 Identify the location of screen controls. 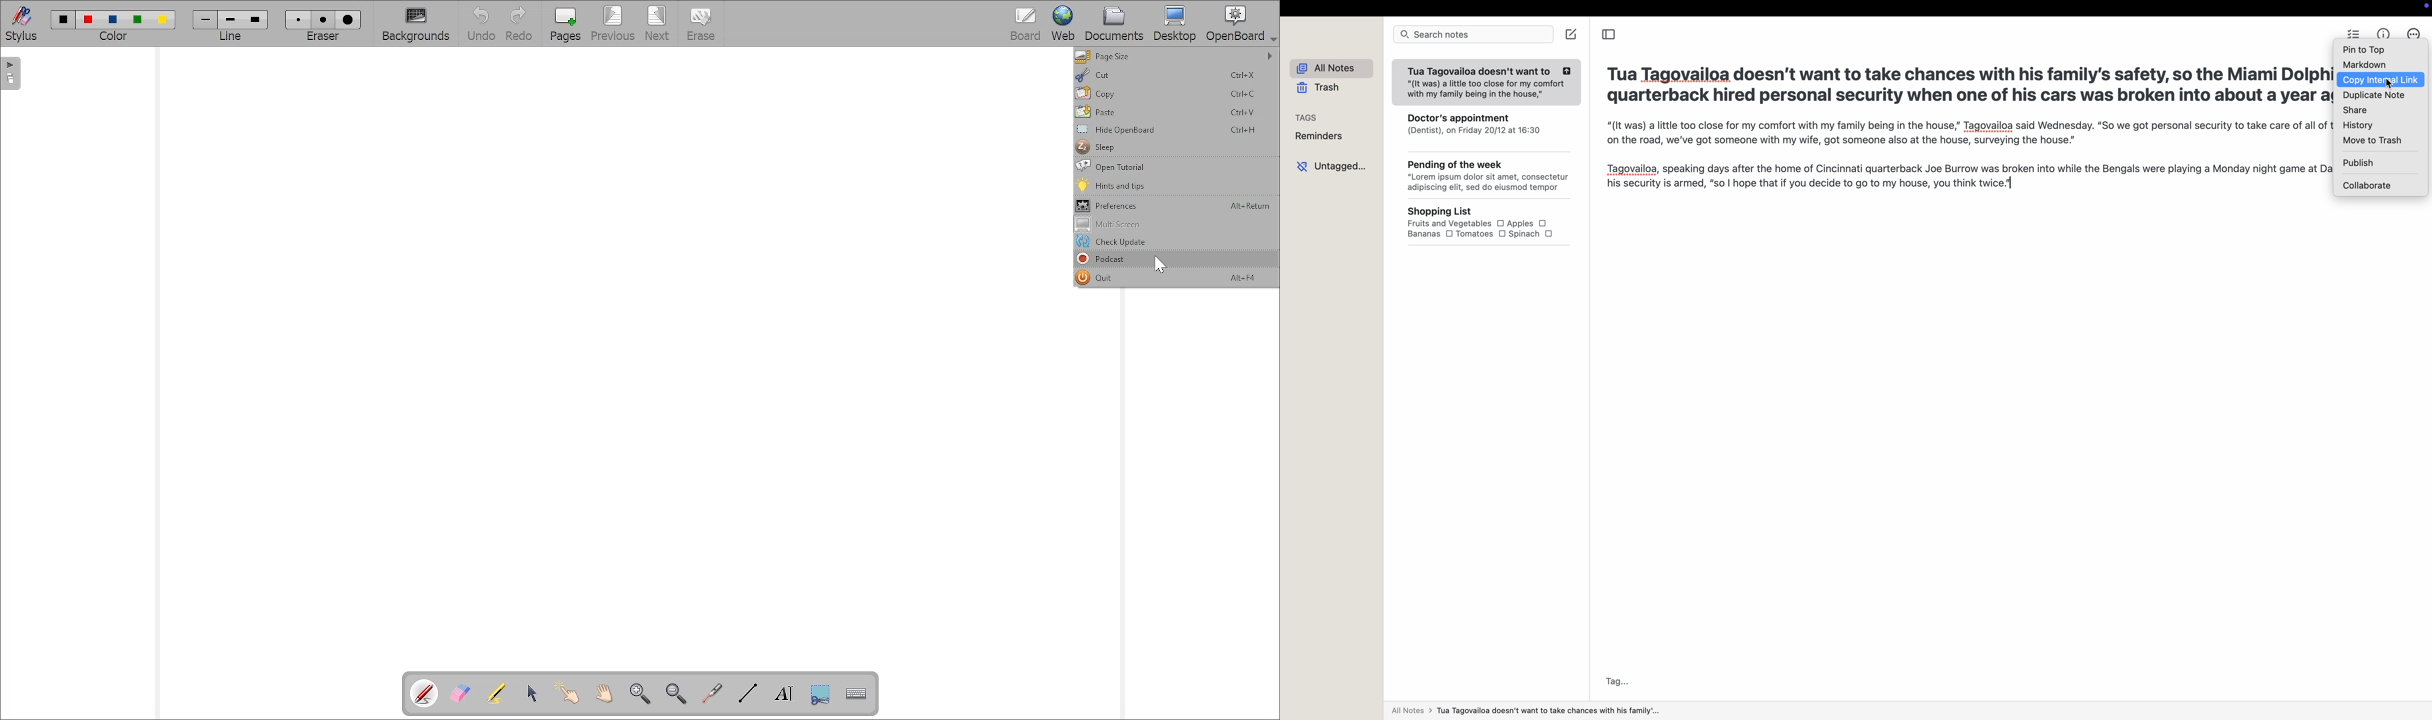
(2424, 7).